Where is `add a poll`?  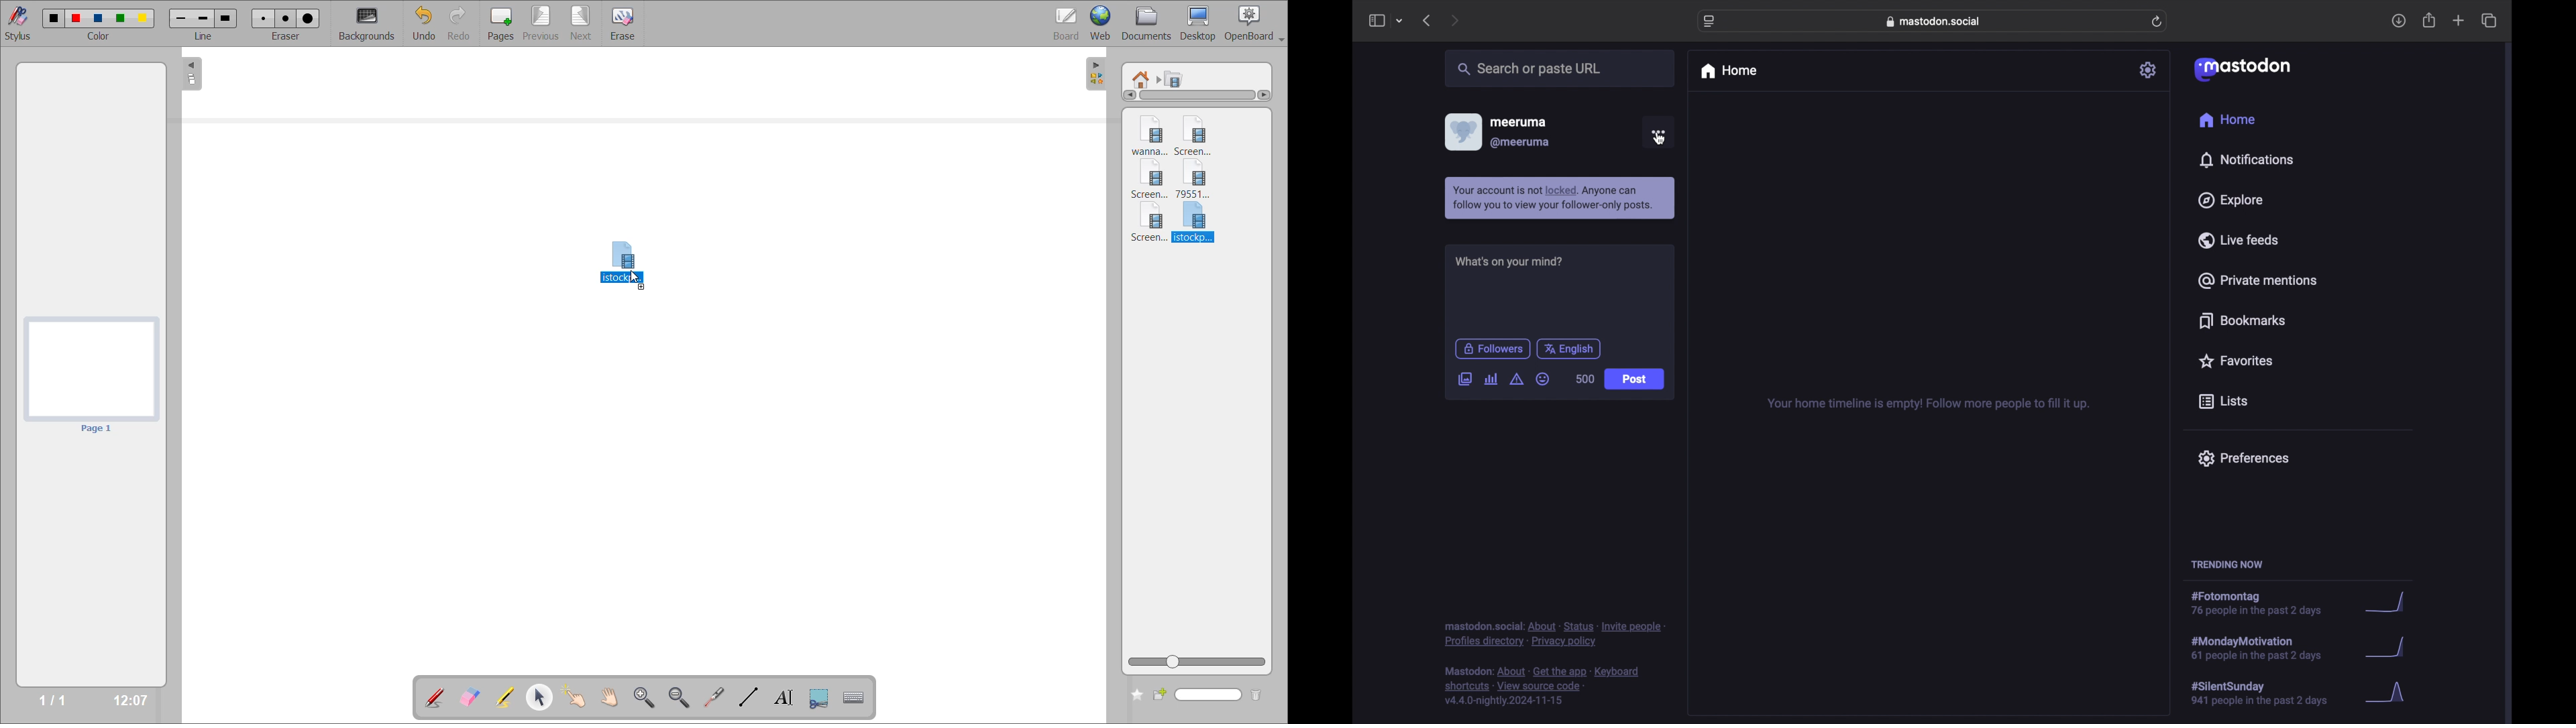
add a poll is located at coordinates (1491, 379).